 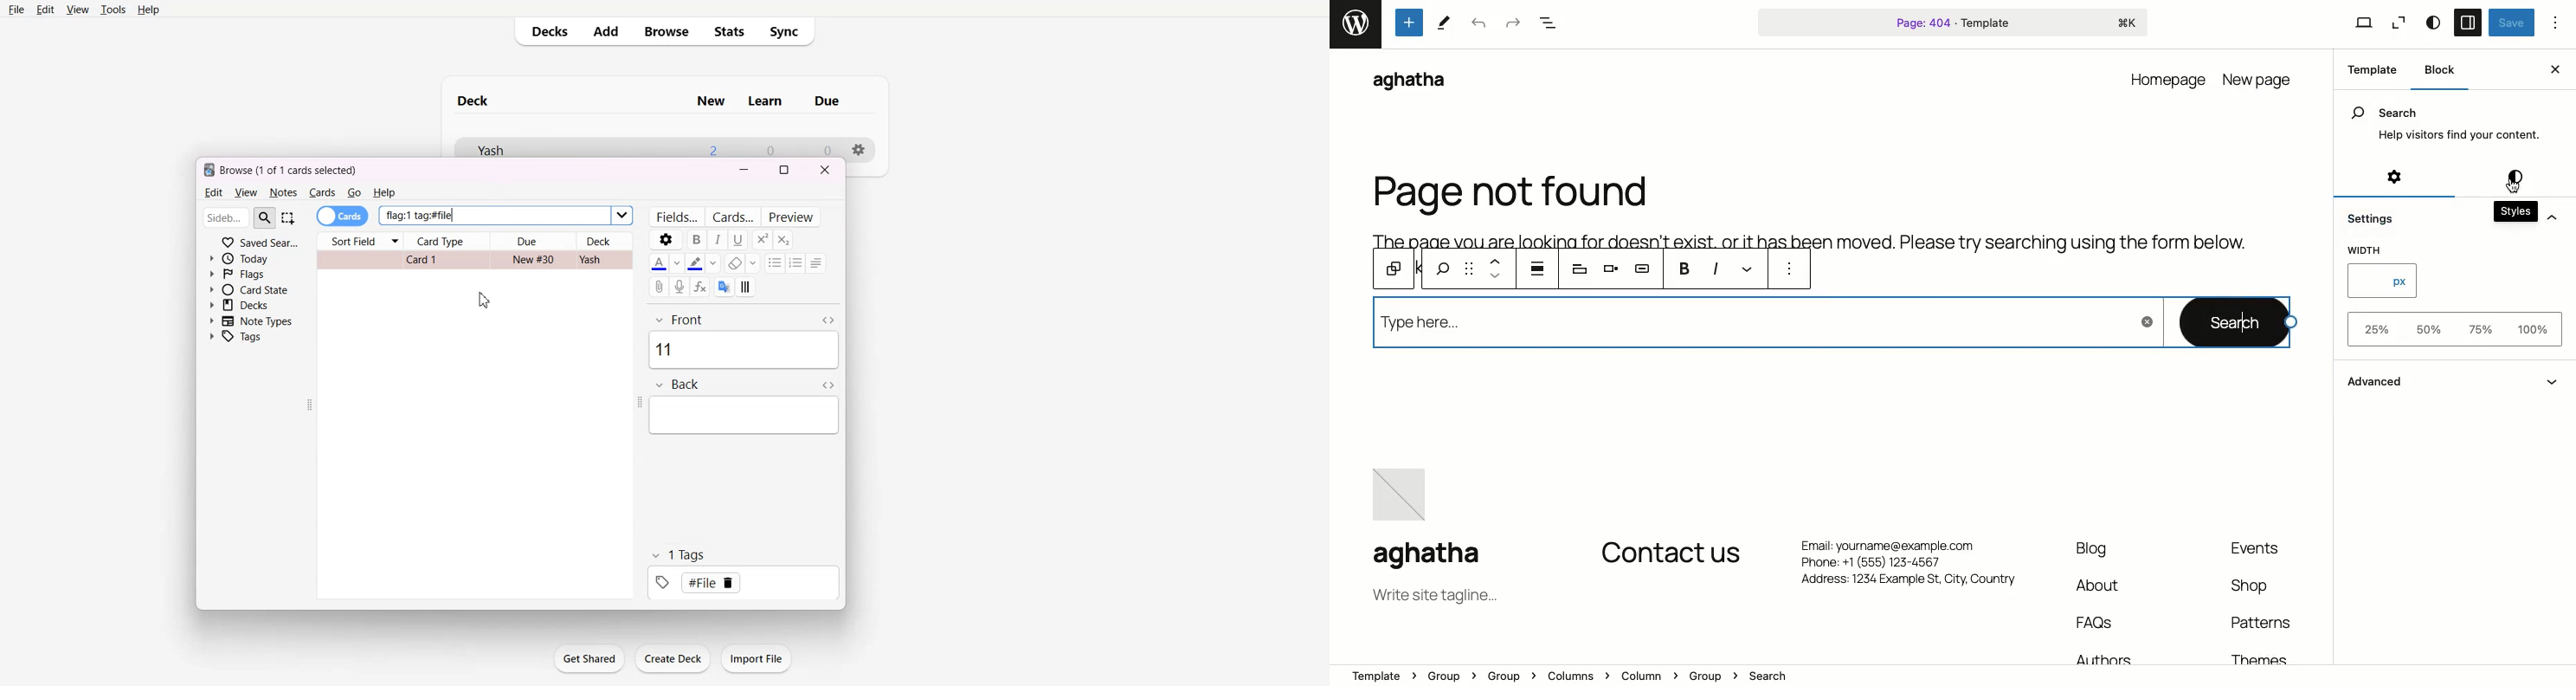 What do you see at coordinates (1355, 24) in the screenshot?
I see `word press logo` at bounding box center [1355, 24].